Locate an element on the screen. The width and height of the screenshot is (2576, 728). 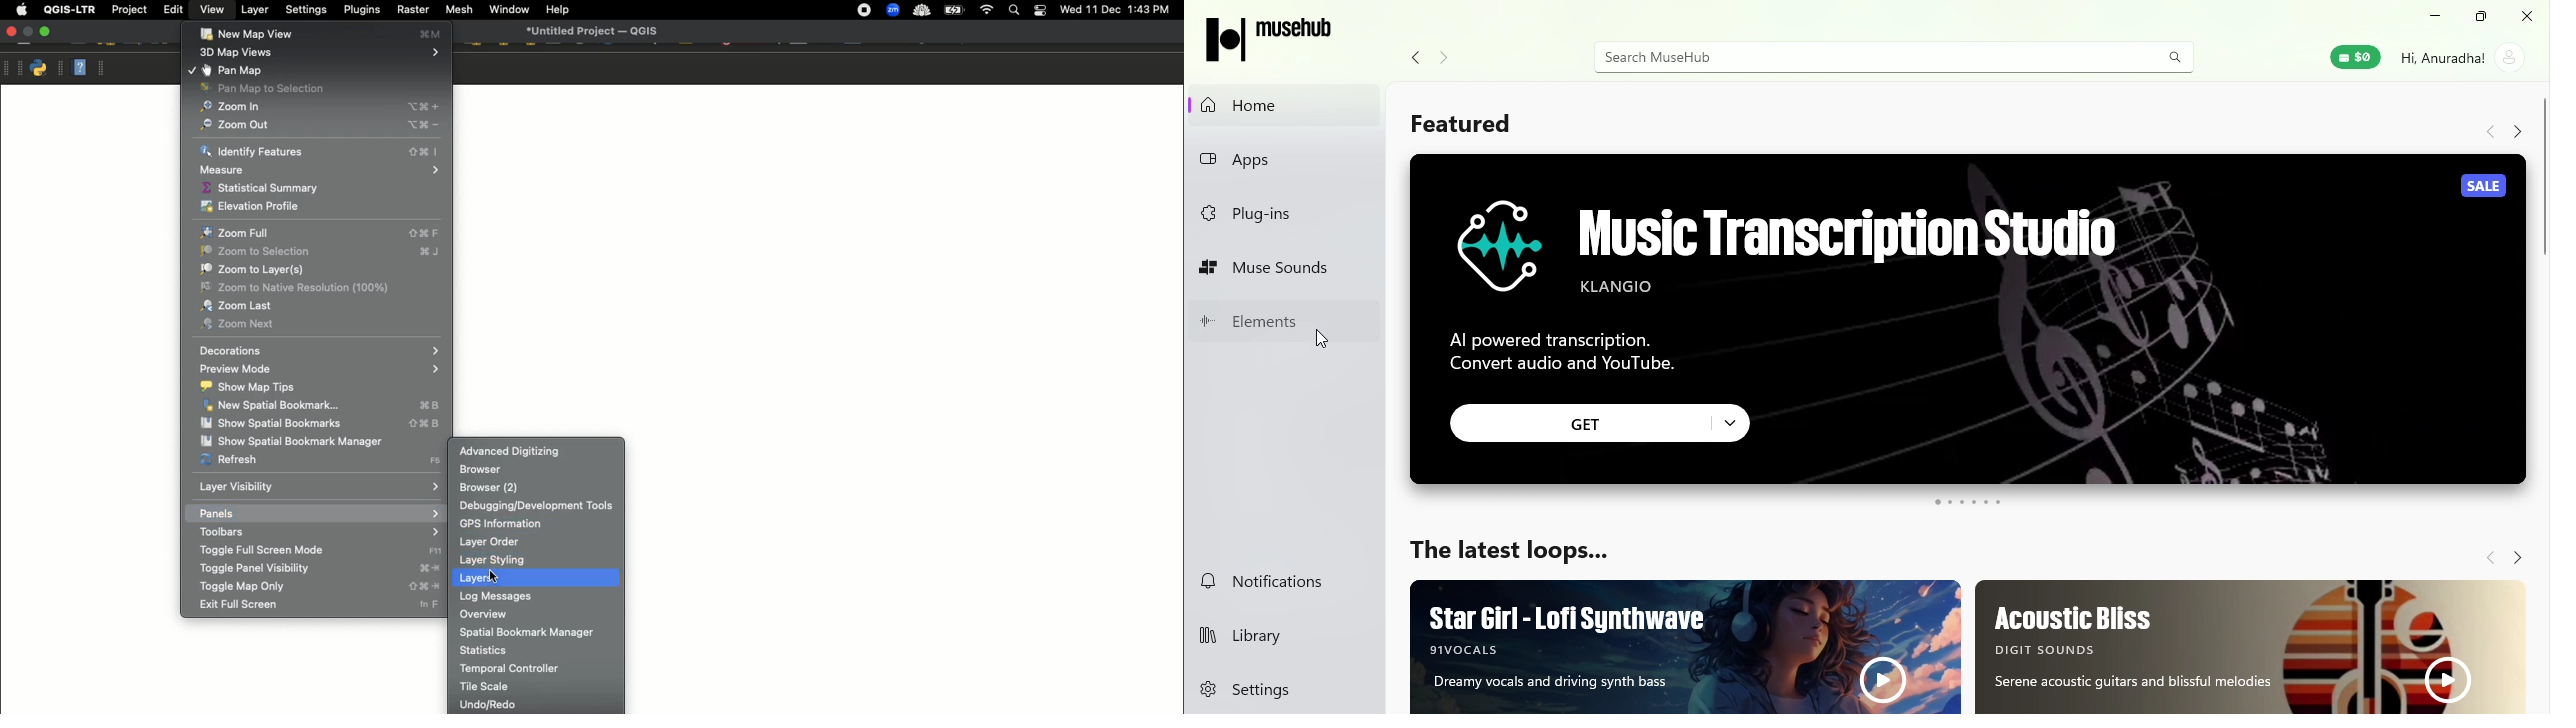
Zoom to layer is located at coordinates (320, 269).